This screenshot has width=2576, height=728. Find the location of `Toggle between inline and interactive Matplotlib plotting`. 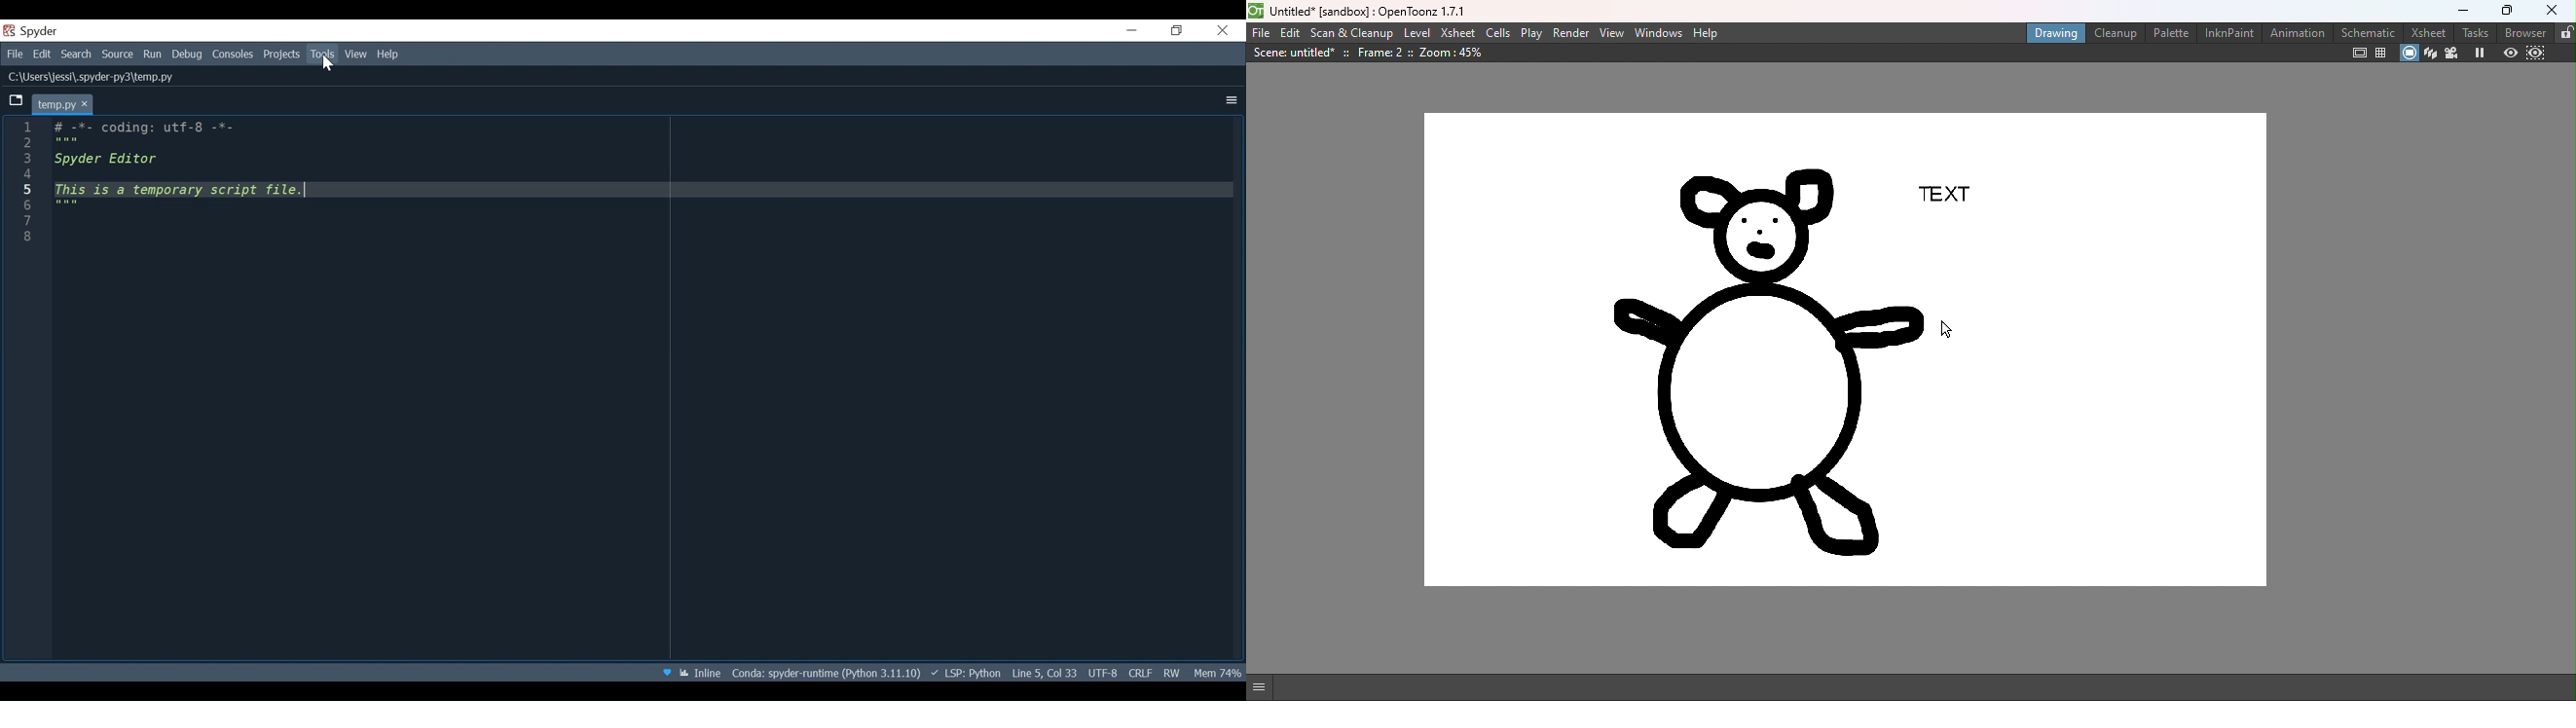

Toggle between inline and interactive Matplotlib plotting is located at coordinates (702, 672).